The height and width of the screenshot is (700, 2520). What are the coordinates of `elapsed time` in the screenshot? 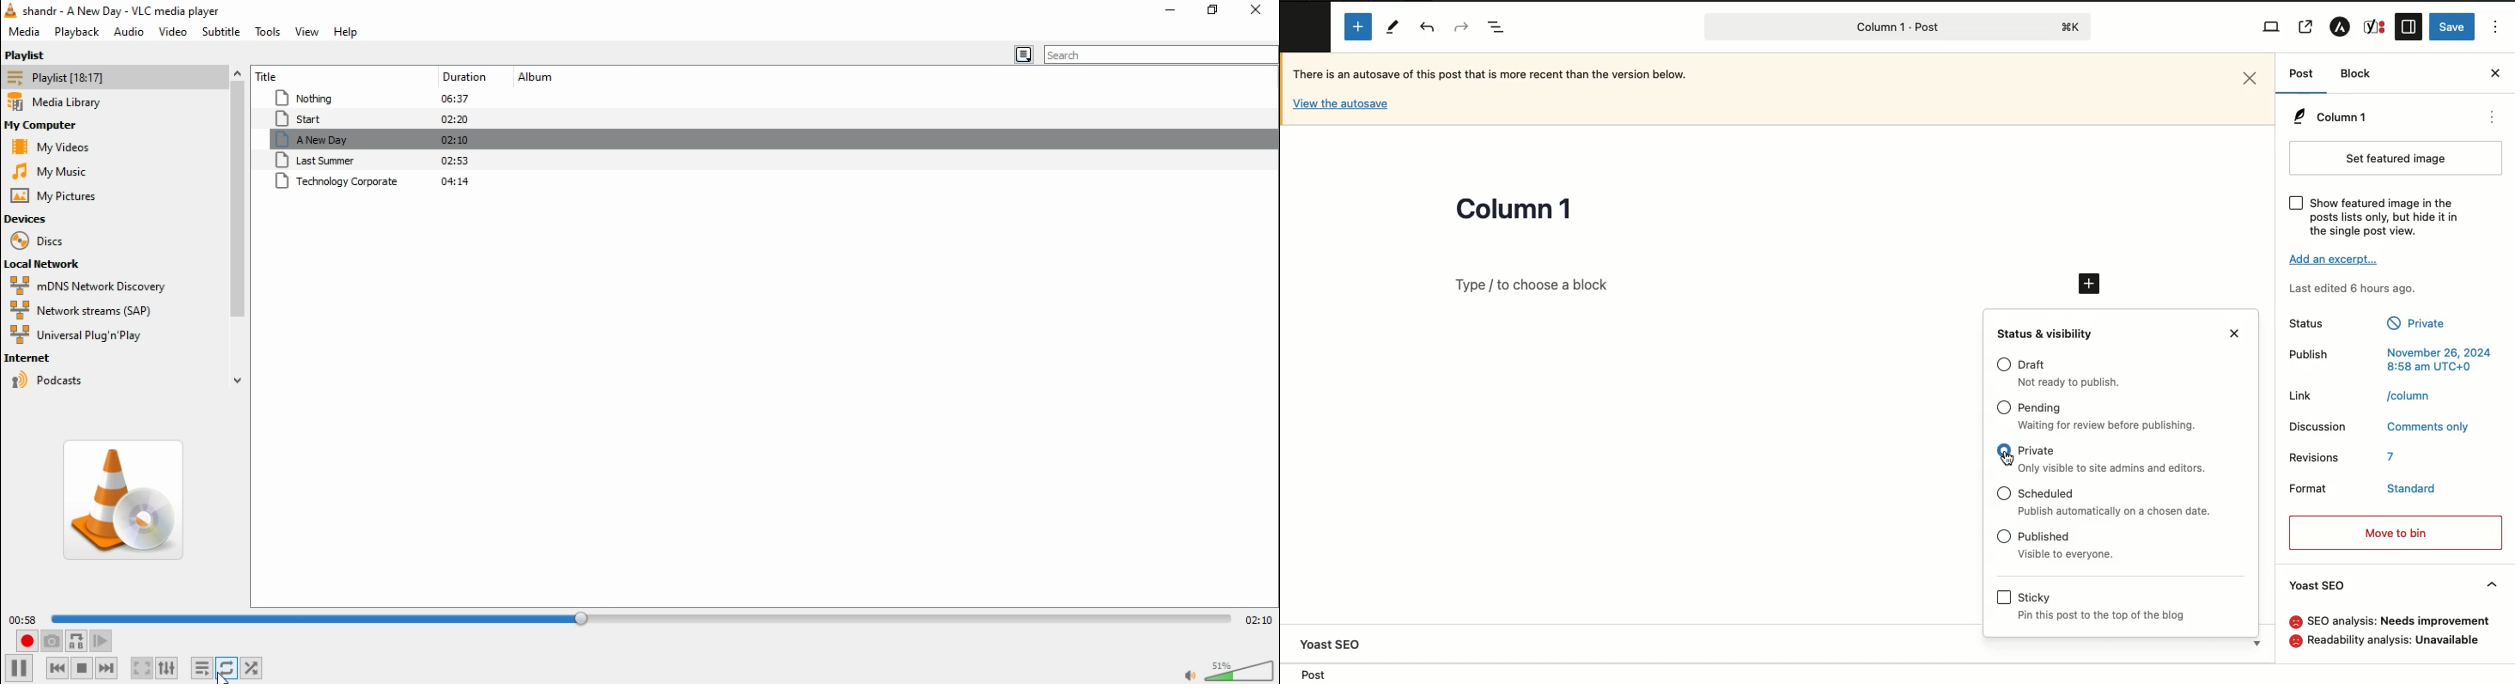 It's located at (22, 619).